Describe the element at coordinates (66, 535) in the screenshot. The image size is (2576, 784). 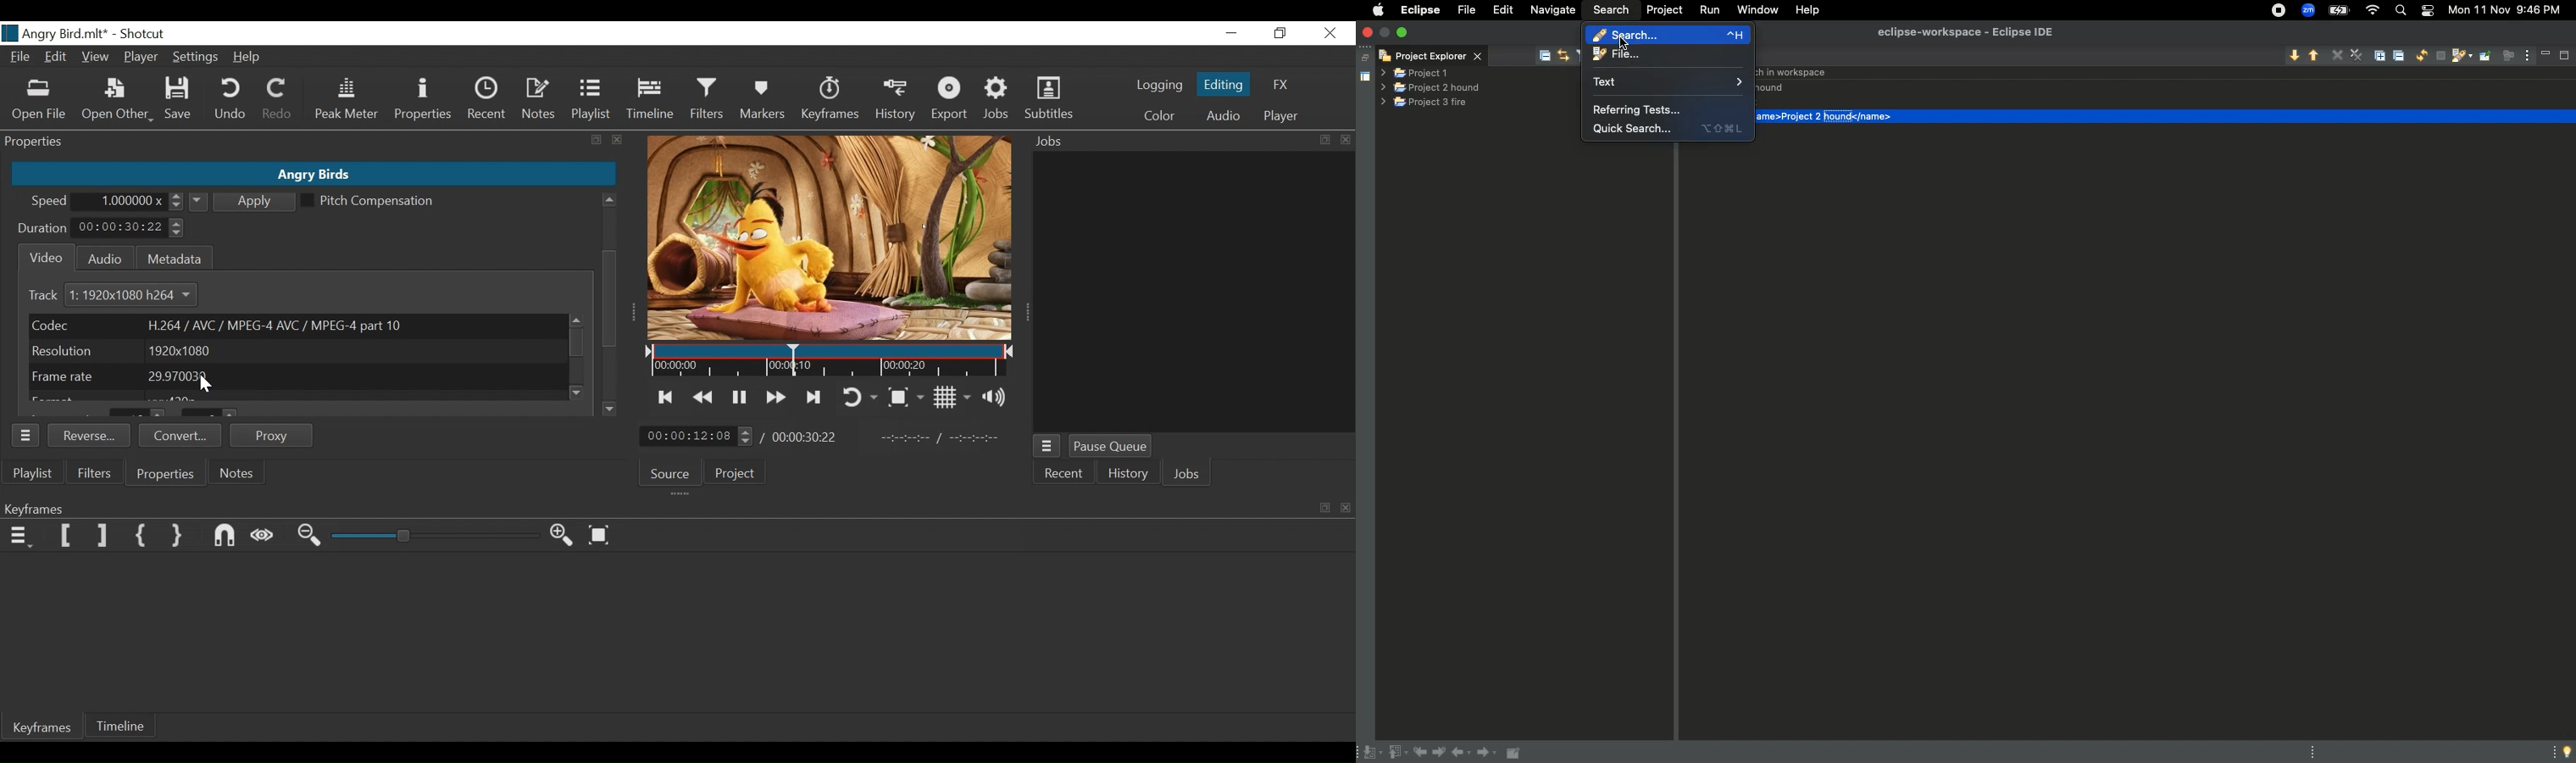
I see `Set Filter First` at that location.